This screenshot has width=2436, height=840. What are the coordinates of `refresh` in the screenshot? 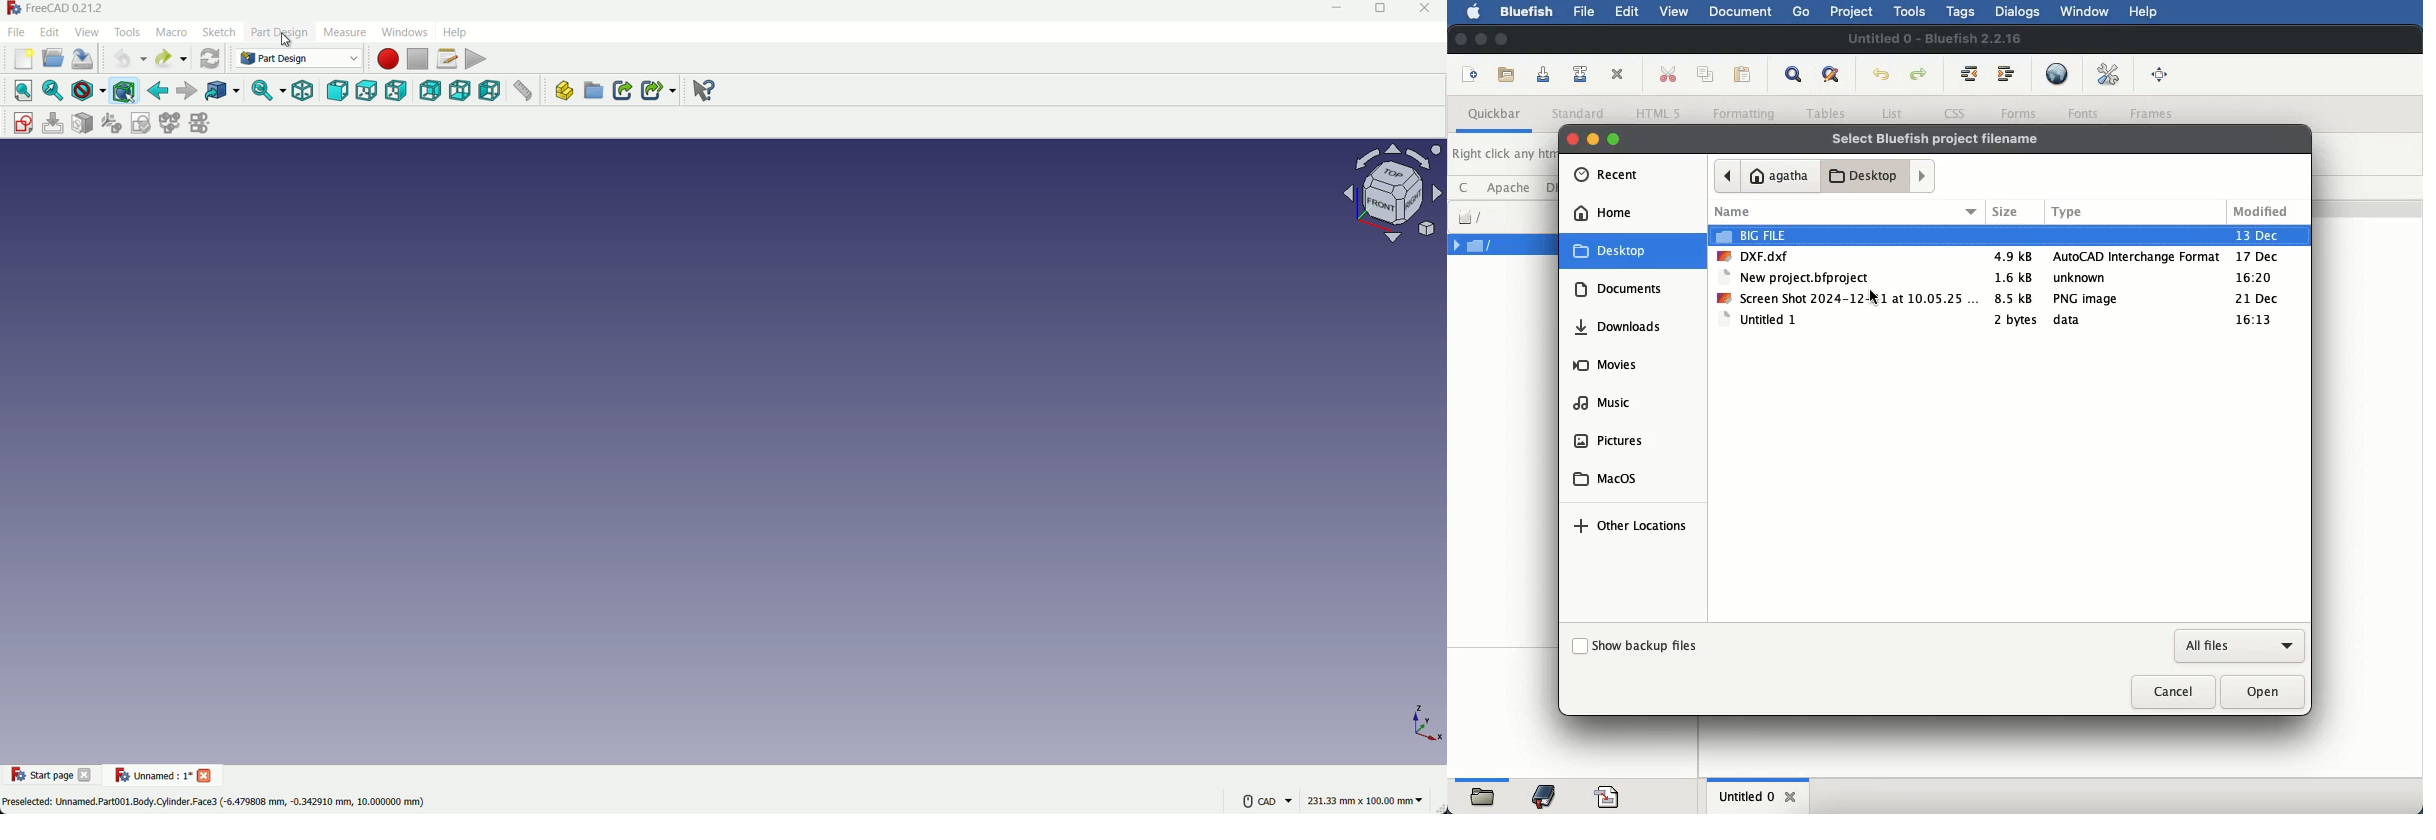 It's located at (210, 59).